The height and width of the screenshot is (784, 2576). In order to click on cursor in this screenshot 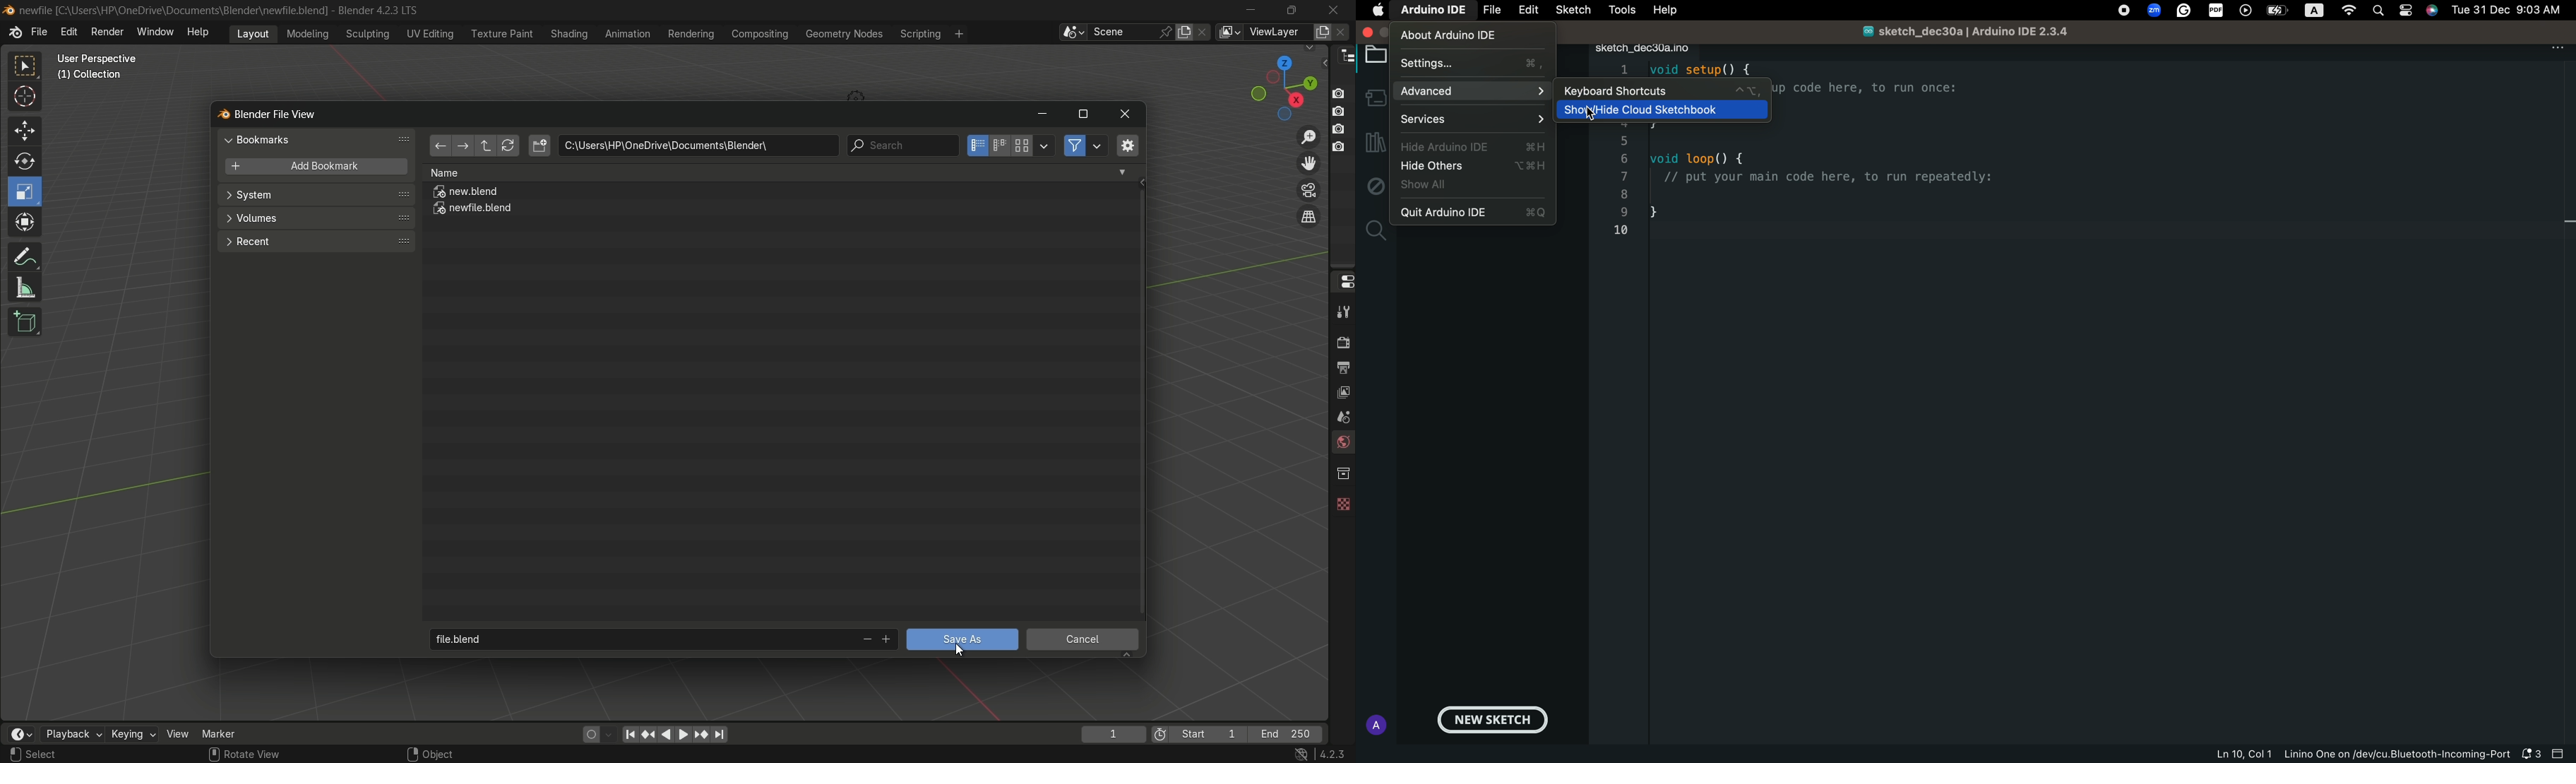, I will do `click(1585, 115)`.